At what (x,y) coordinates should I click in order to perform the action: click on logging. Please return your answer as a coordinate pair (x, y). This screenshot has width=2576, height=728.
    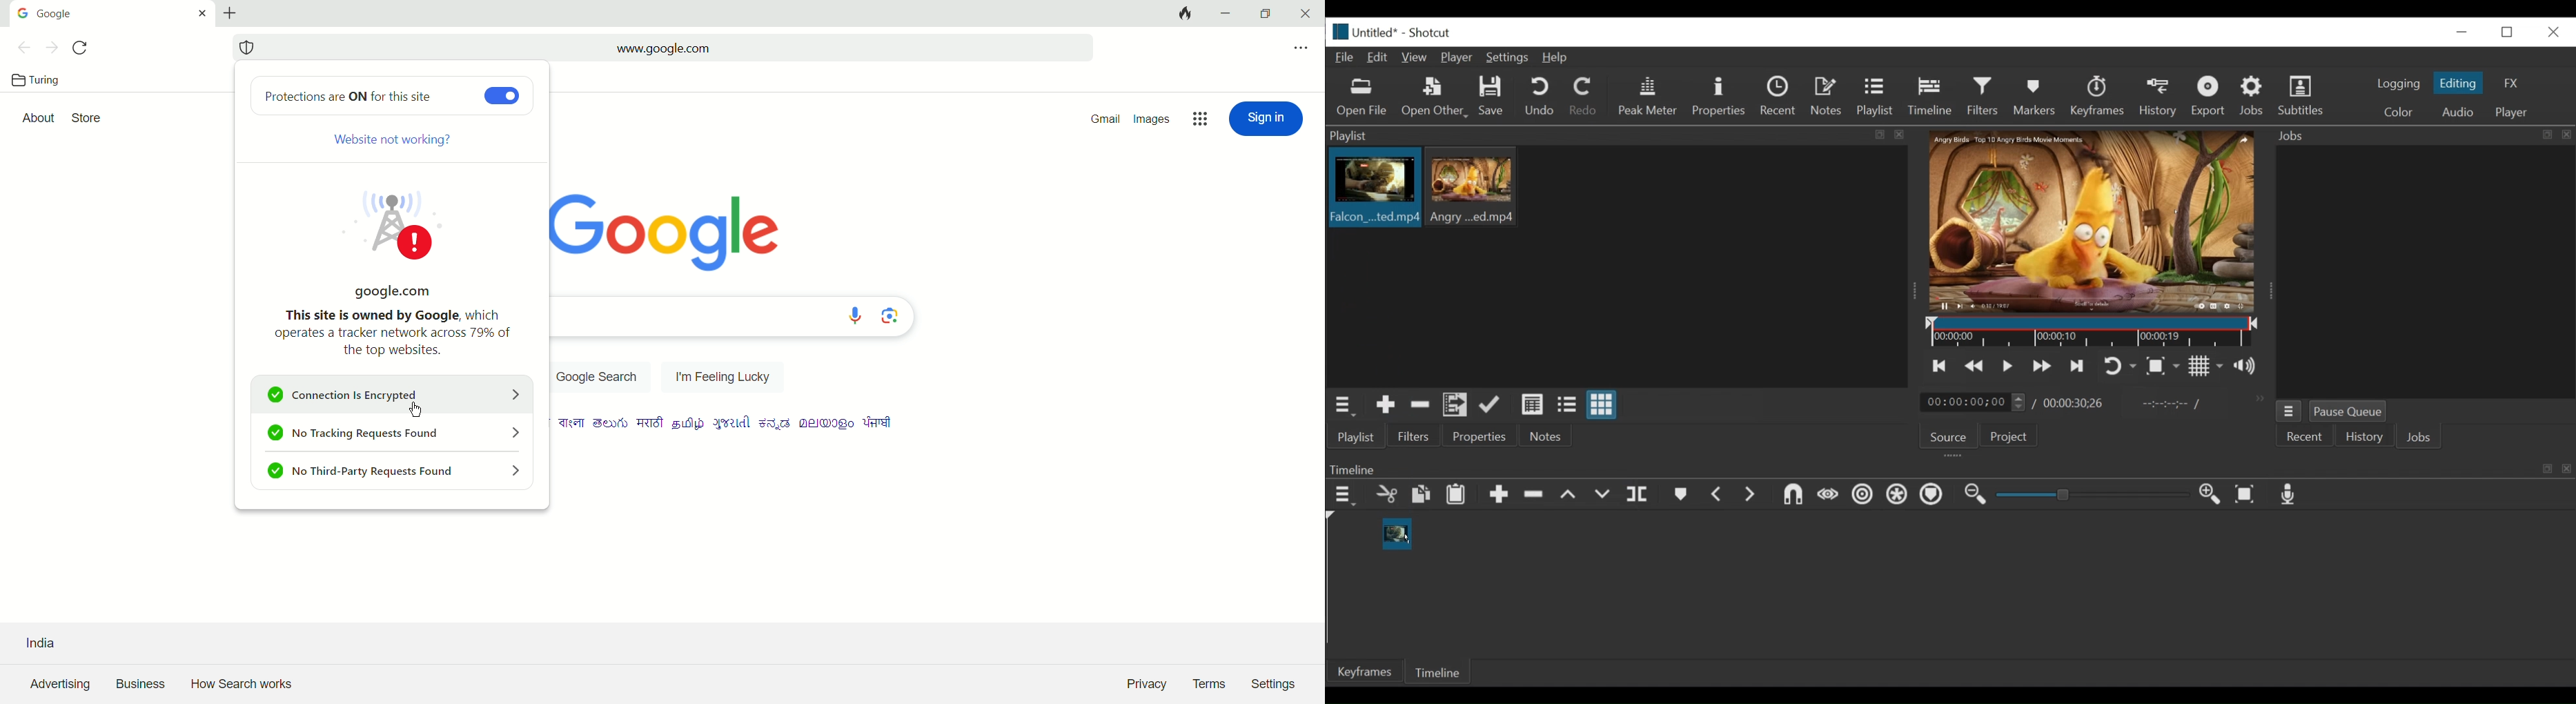
    Looking at the image, I should click on (2398, 83).